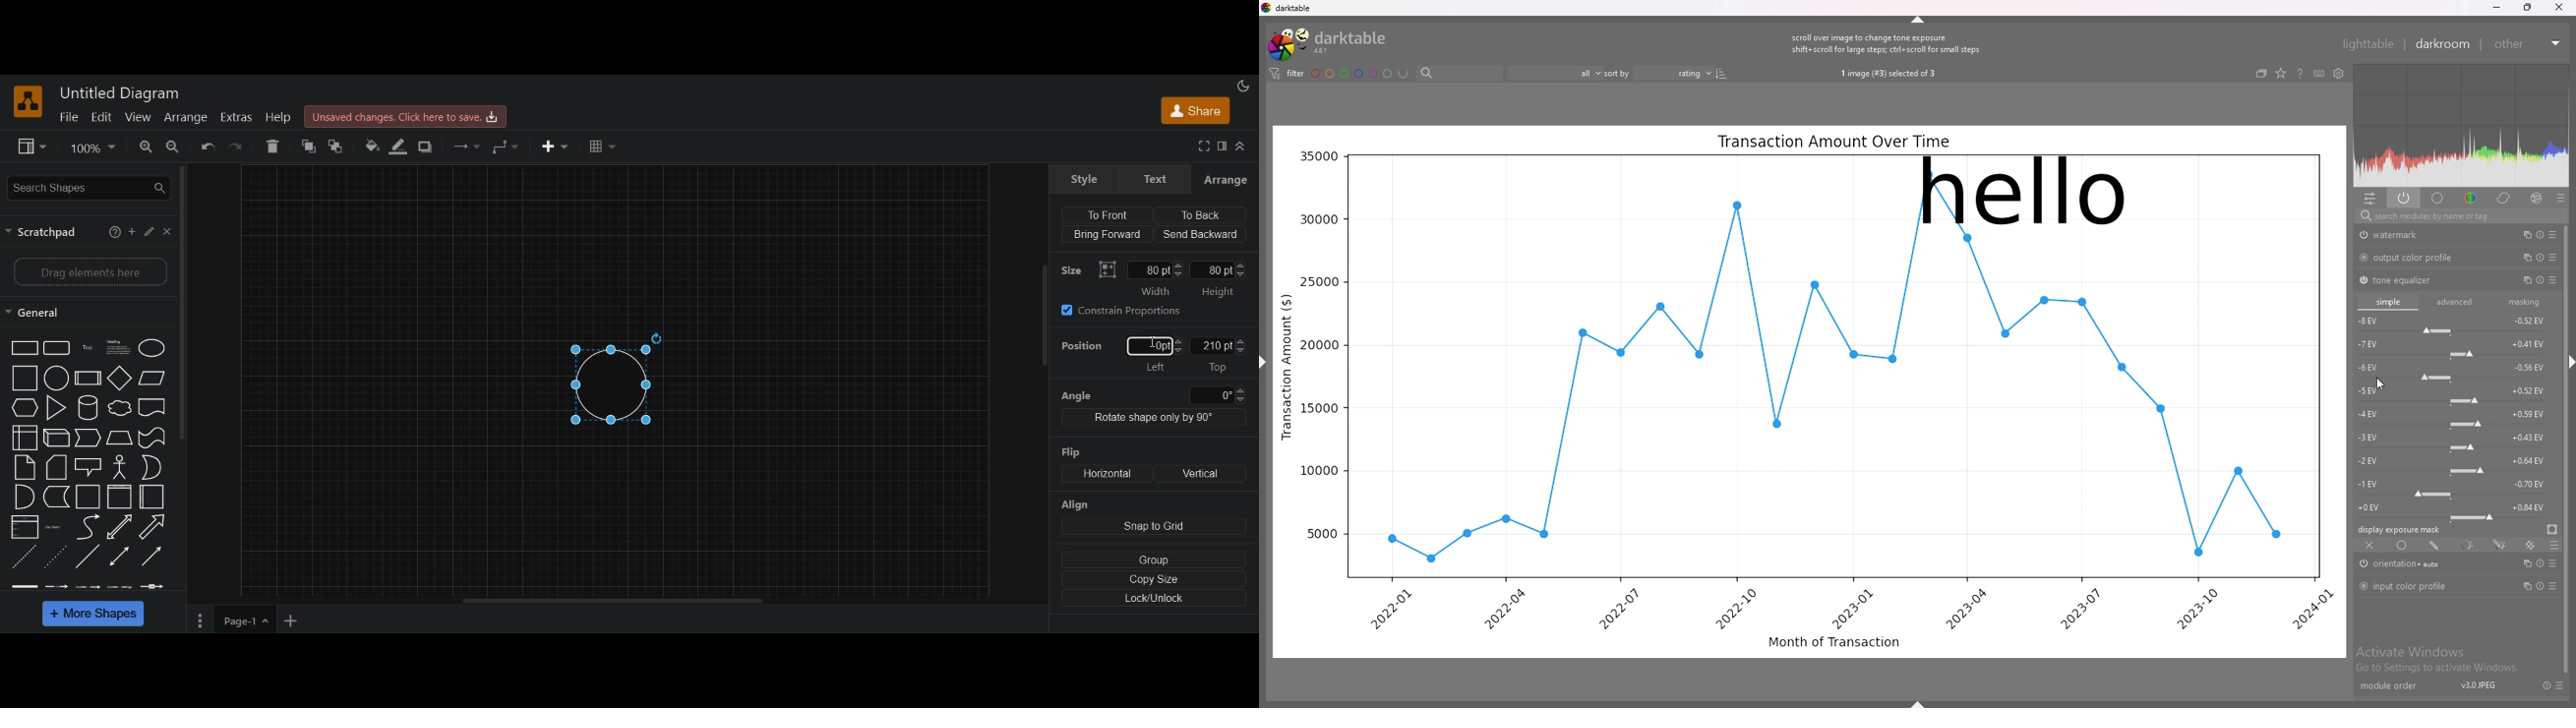 This screenshot has width=2576, height=728. Describe the element at coordinates (1155, 527) in the screenshot. I see `snap to grid` at that location.